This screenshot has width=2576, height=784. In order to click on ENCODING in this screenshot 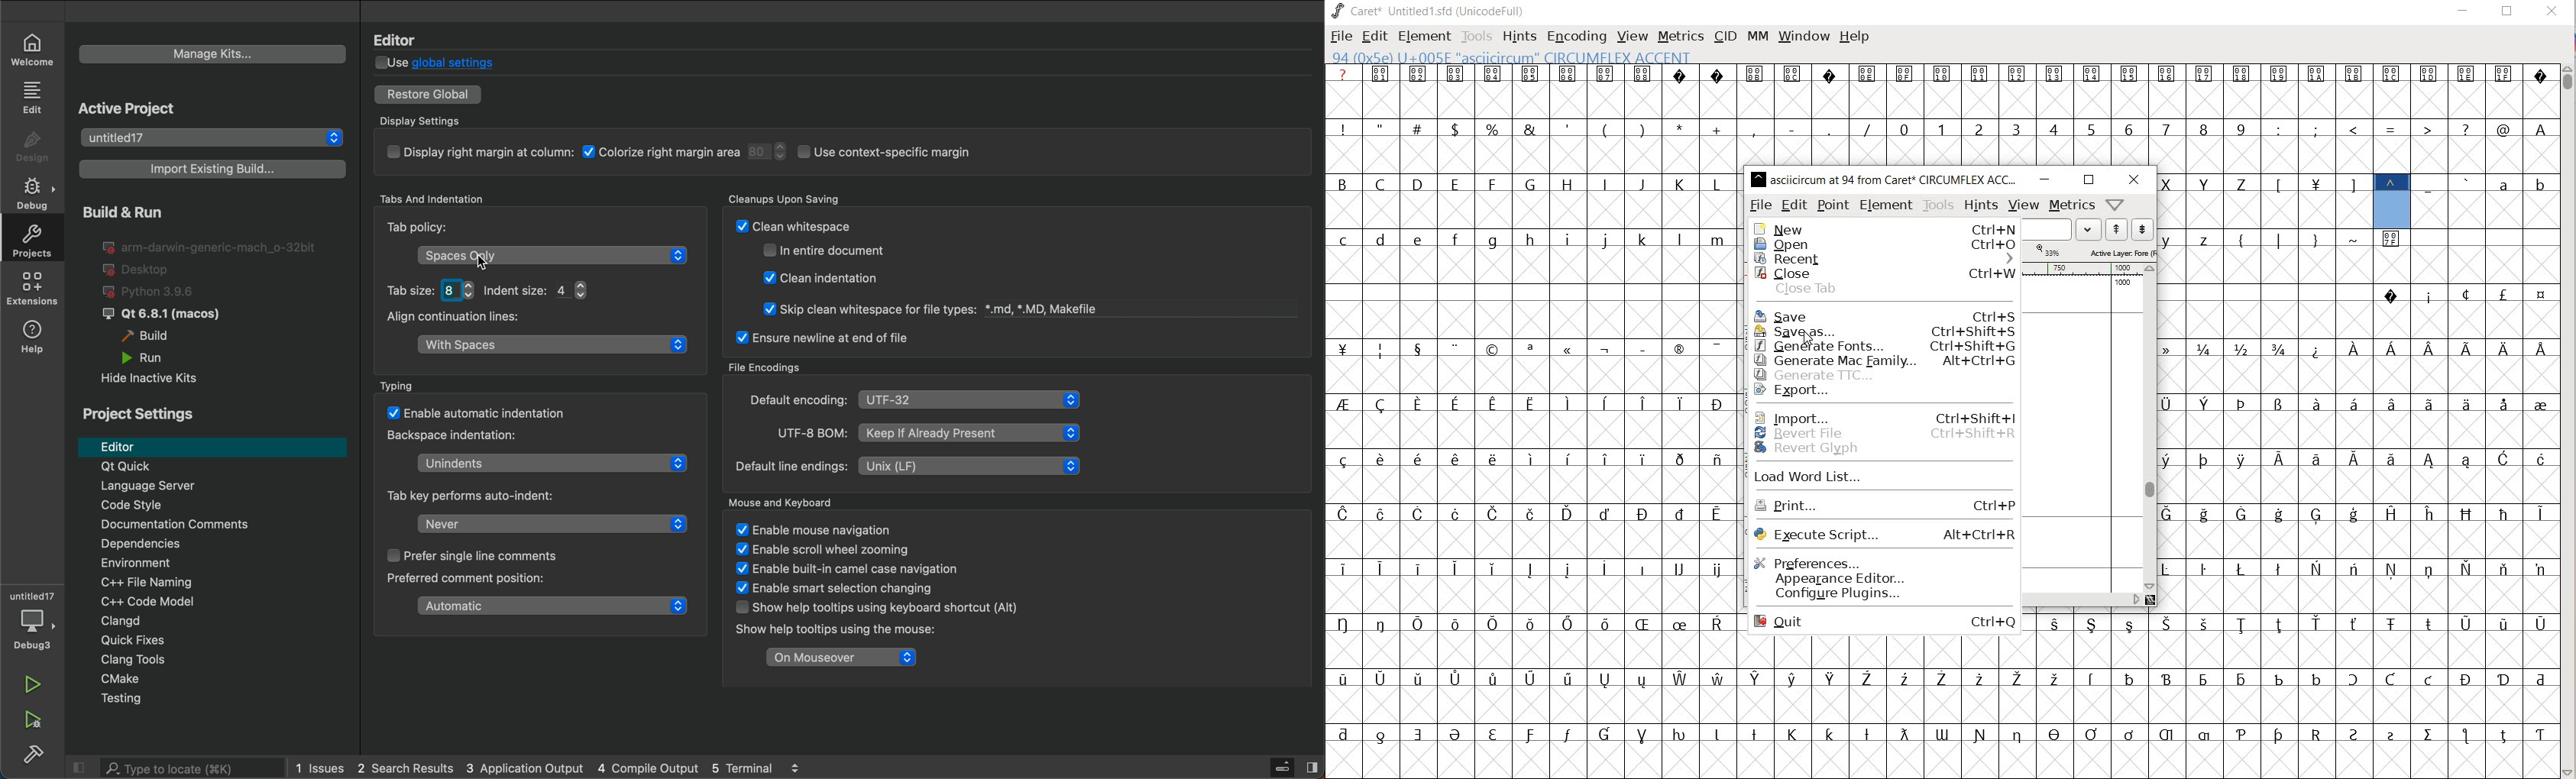, I will do `click(1577, 35)`.